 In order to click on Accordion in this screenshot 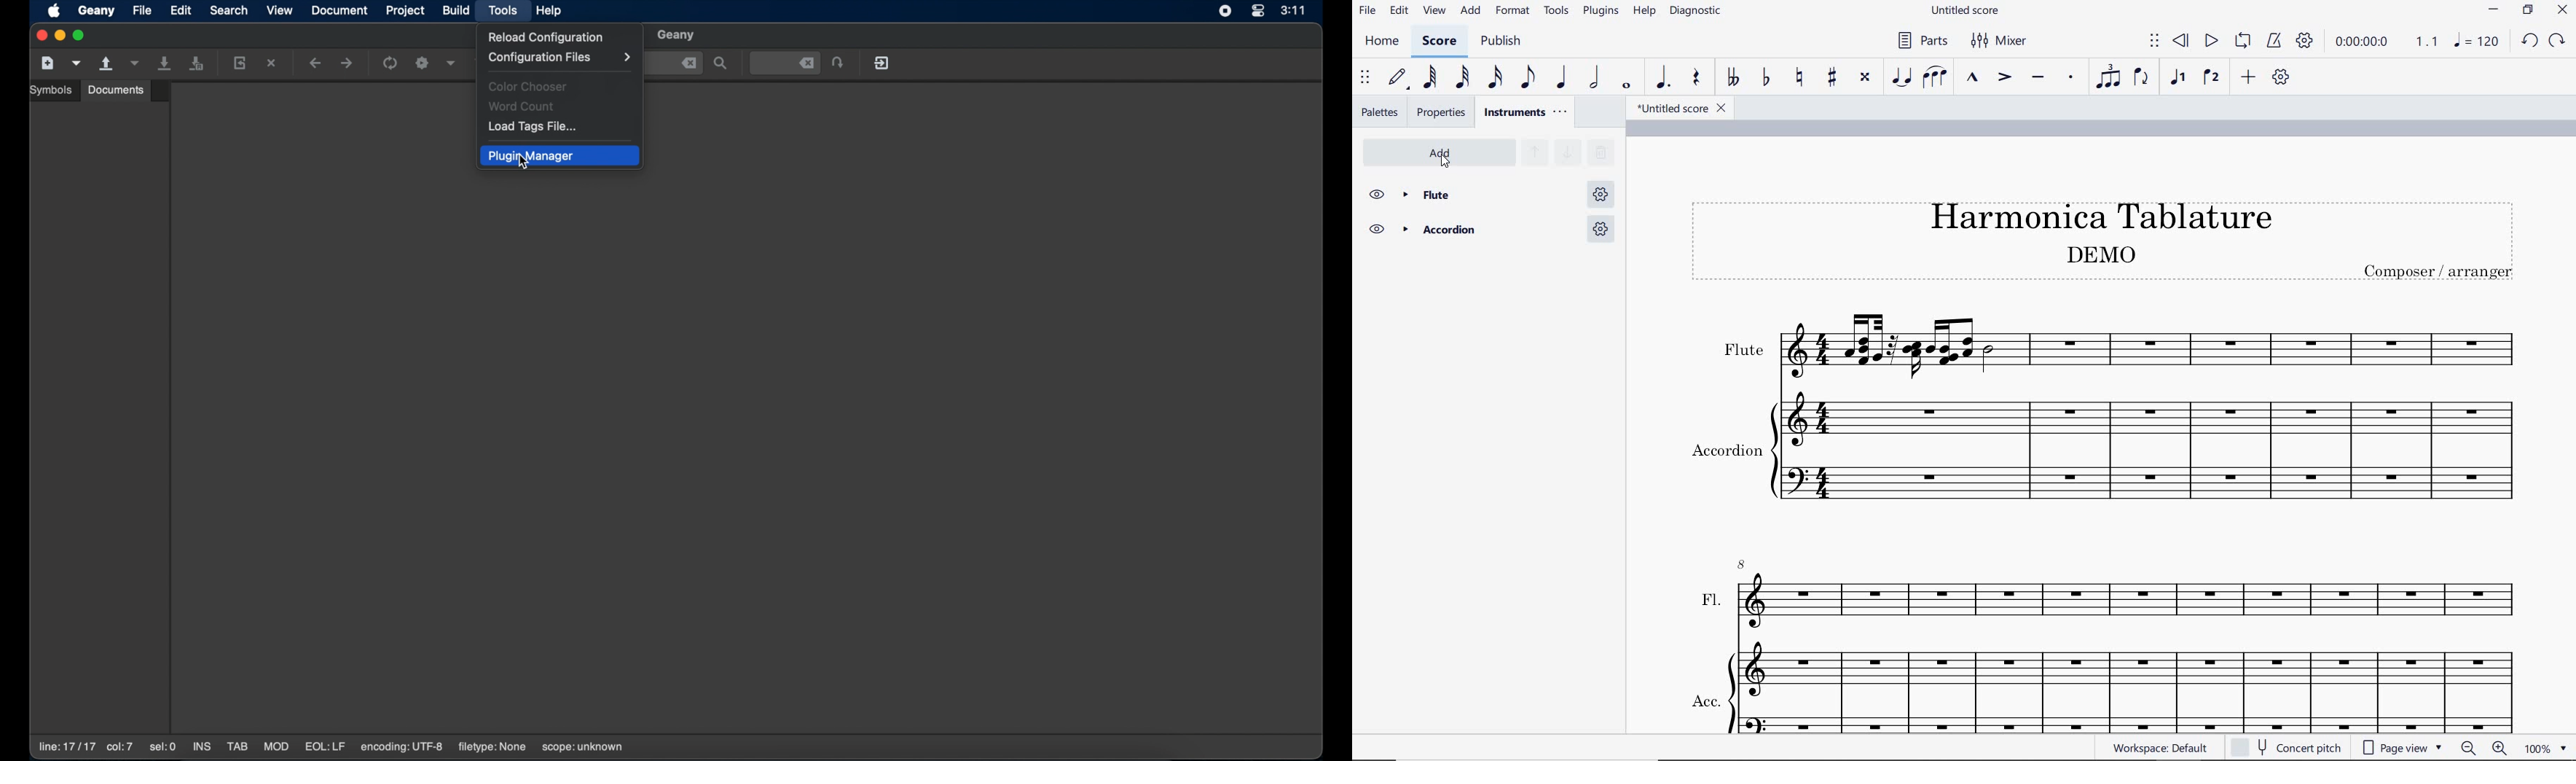, I will do `click(1490, 230)`.